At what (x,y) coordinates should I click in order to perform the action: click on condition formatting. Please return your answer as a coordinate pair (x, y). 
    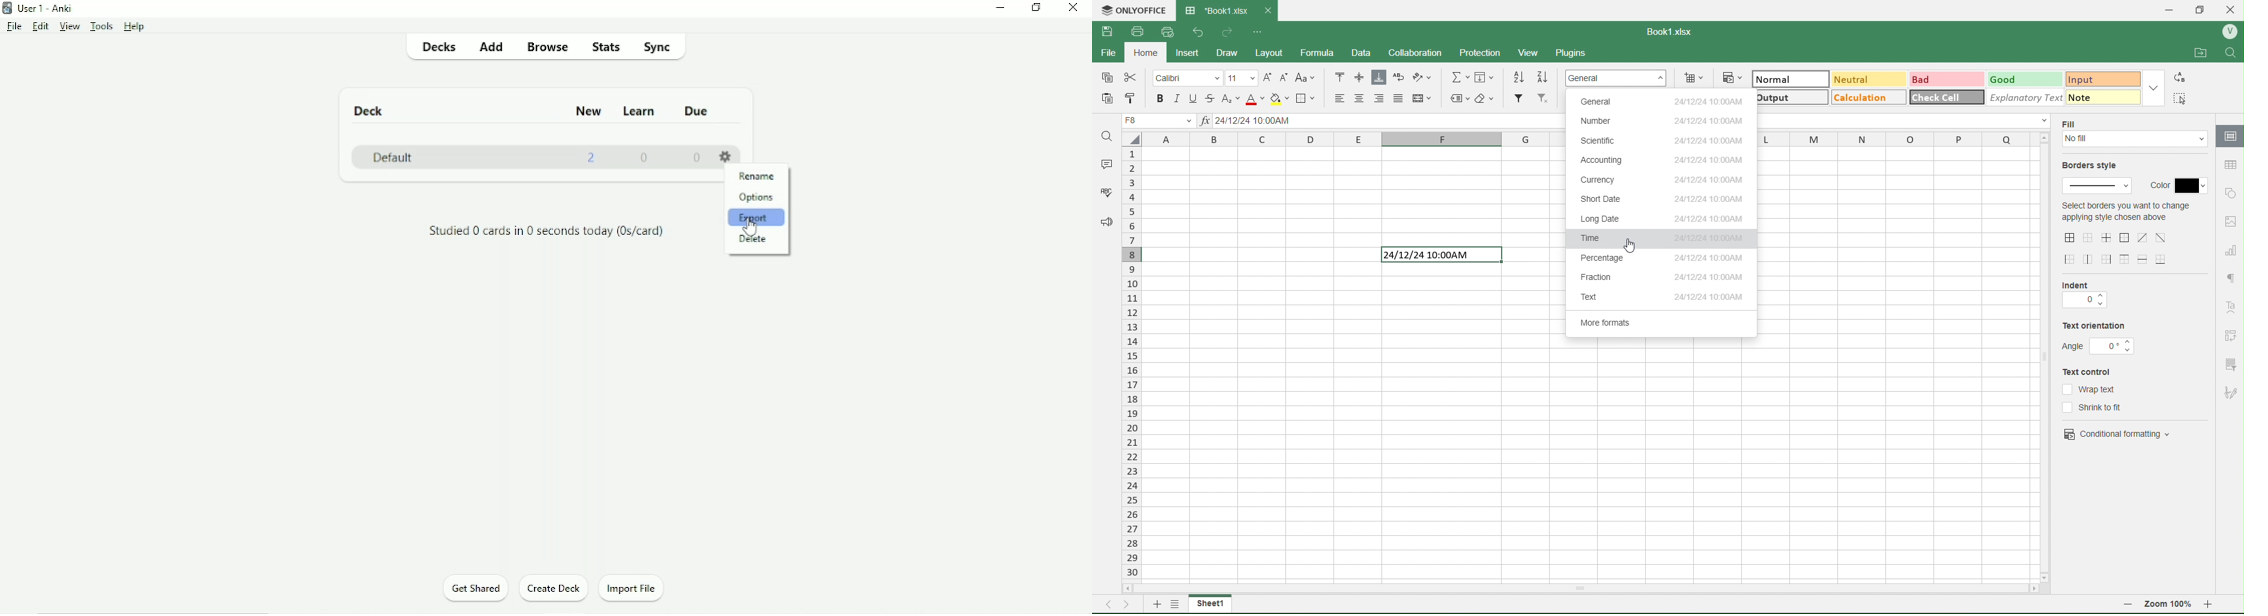
    Looking at the image, I should click on (2118, 433).